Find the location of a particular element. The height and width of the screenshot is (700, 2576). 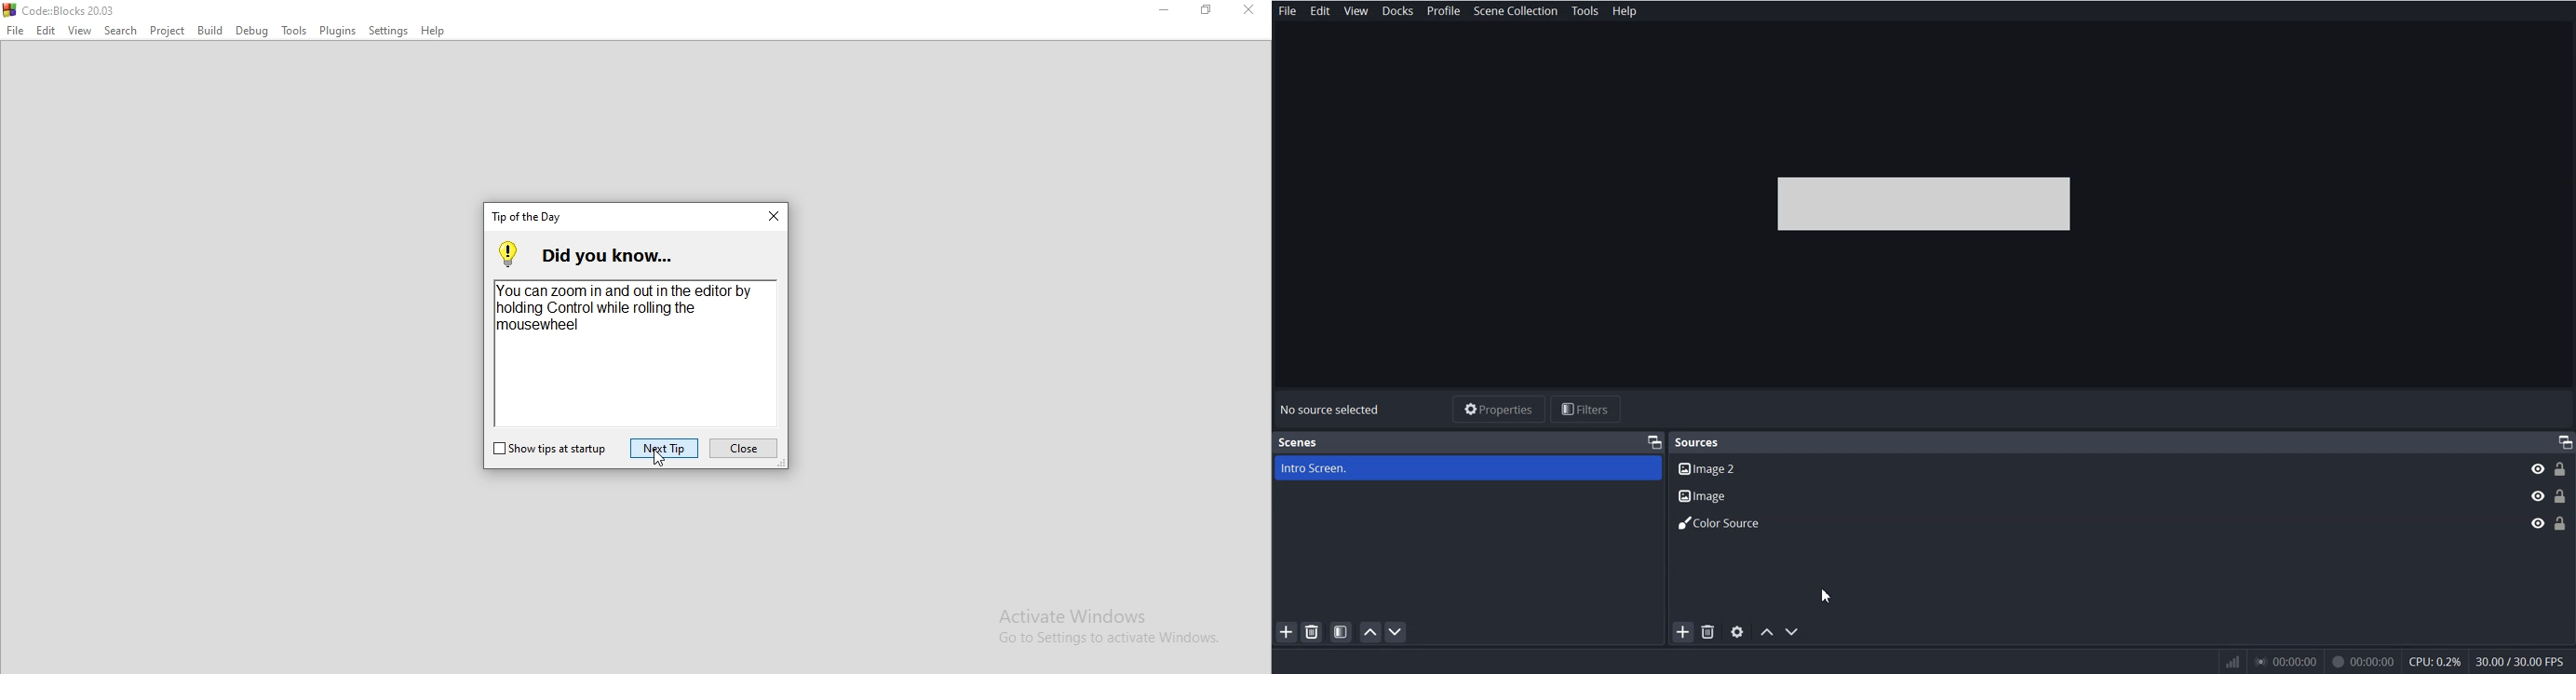

Project  is located at coordinates (166, 31).